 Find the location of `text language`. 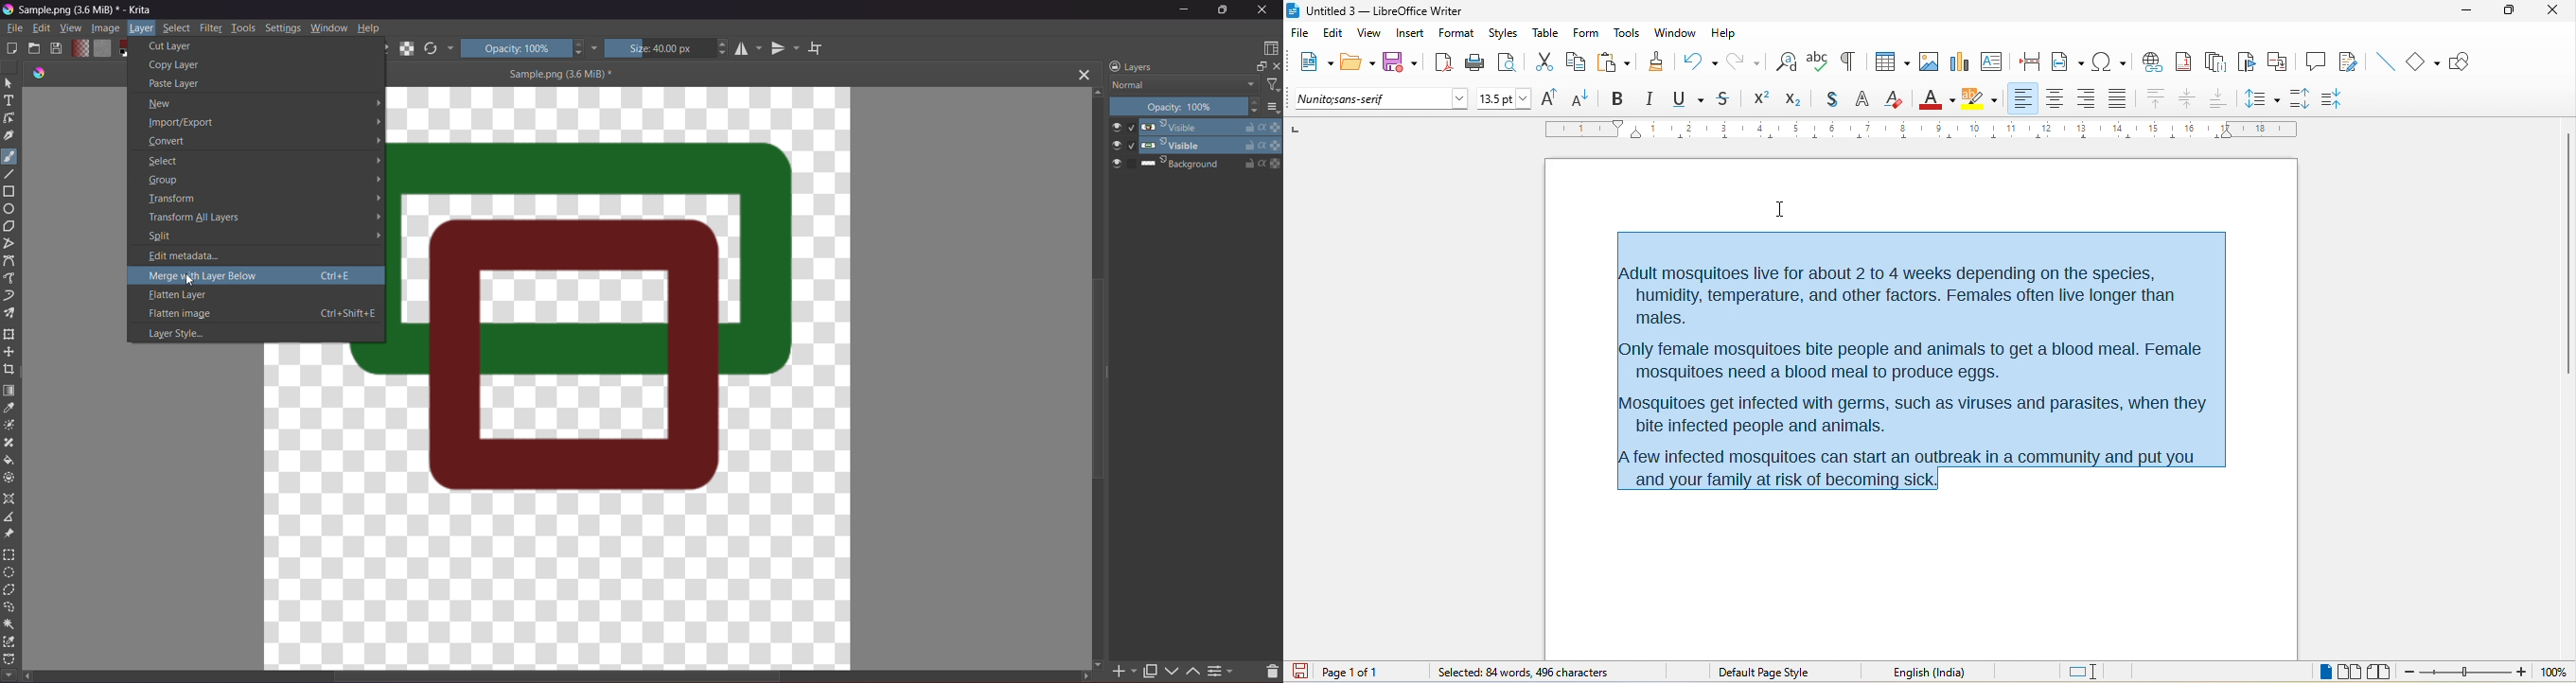

text language is located at coordinates (1955, 672).